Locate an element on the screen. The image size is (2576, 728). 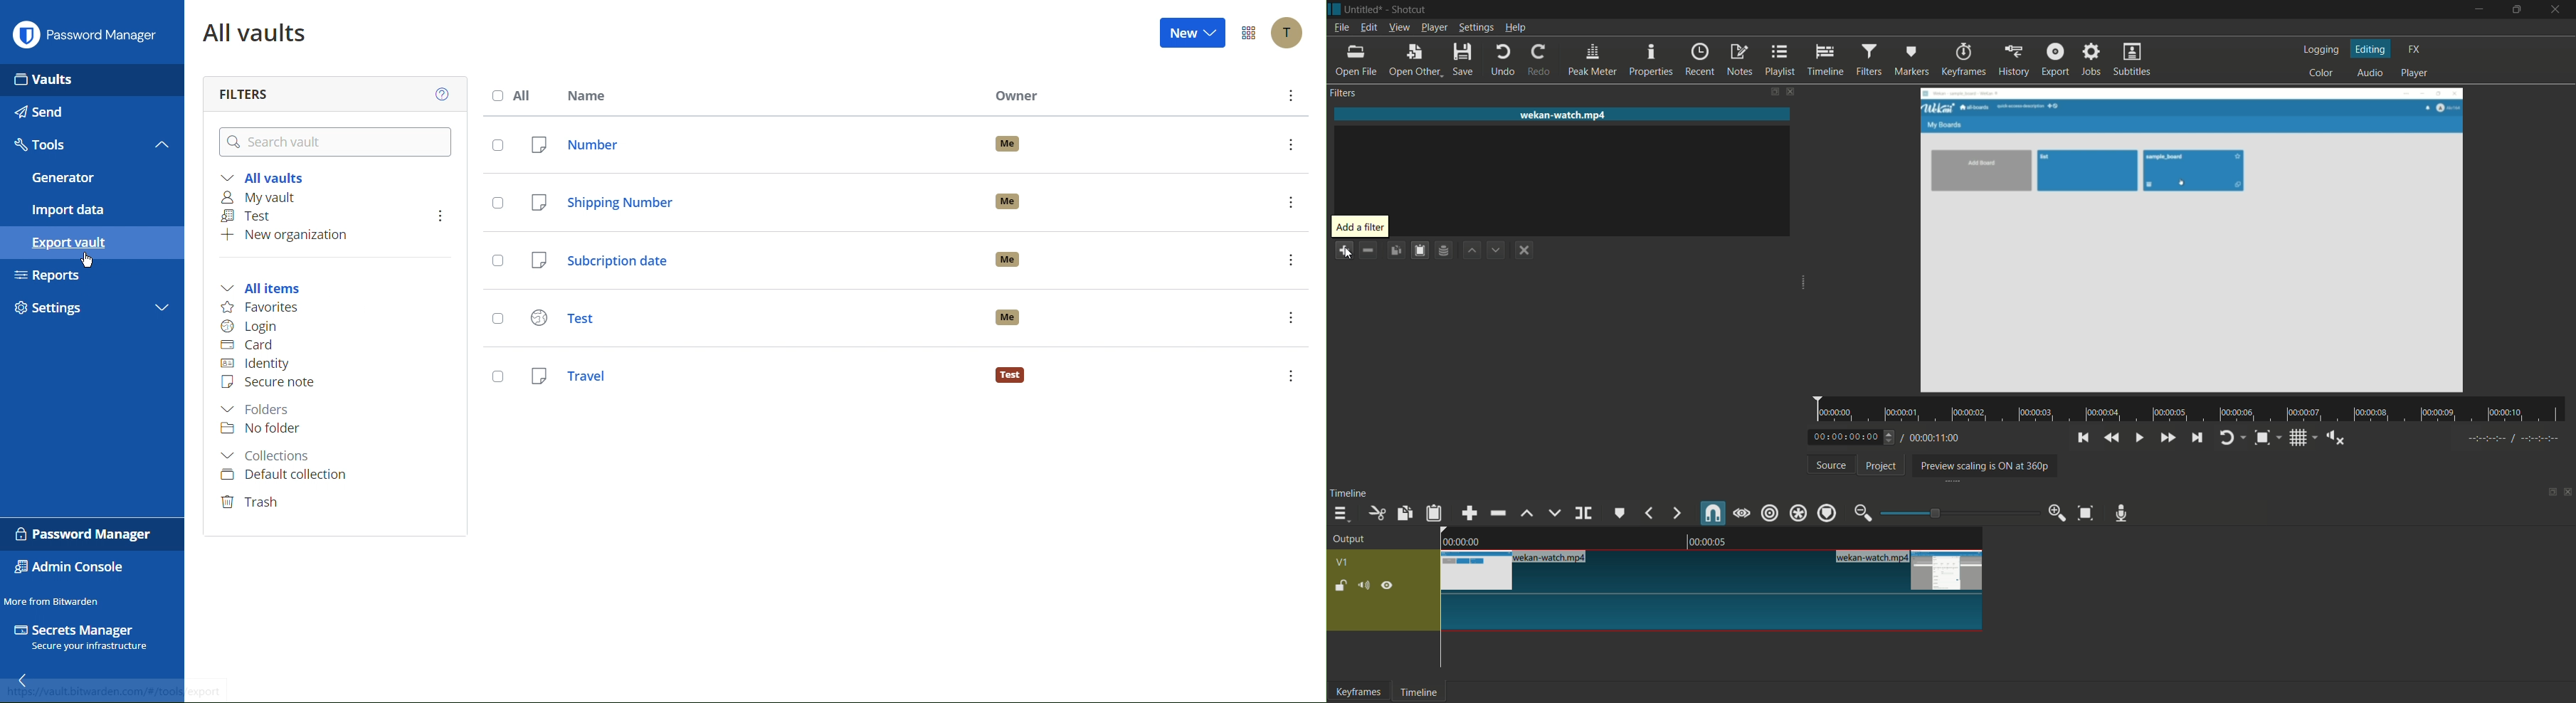
append is located at coordinates (1470, 514).